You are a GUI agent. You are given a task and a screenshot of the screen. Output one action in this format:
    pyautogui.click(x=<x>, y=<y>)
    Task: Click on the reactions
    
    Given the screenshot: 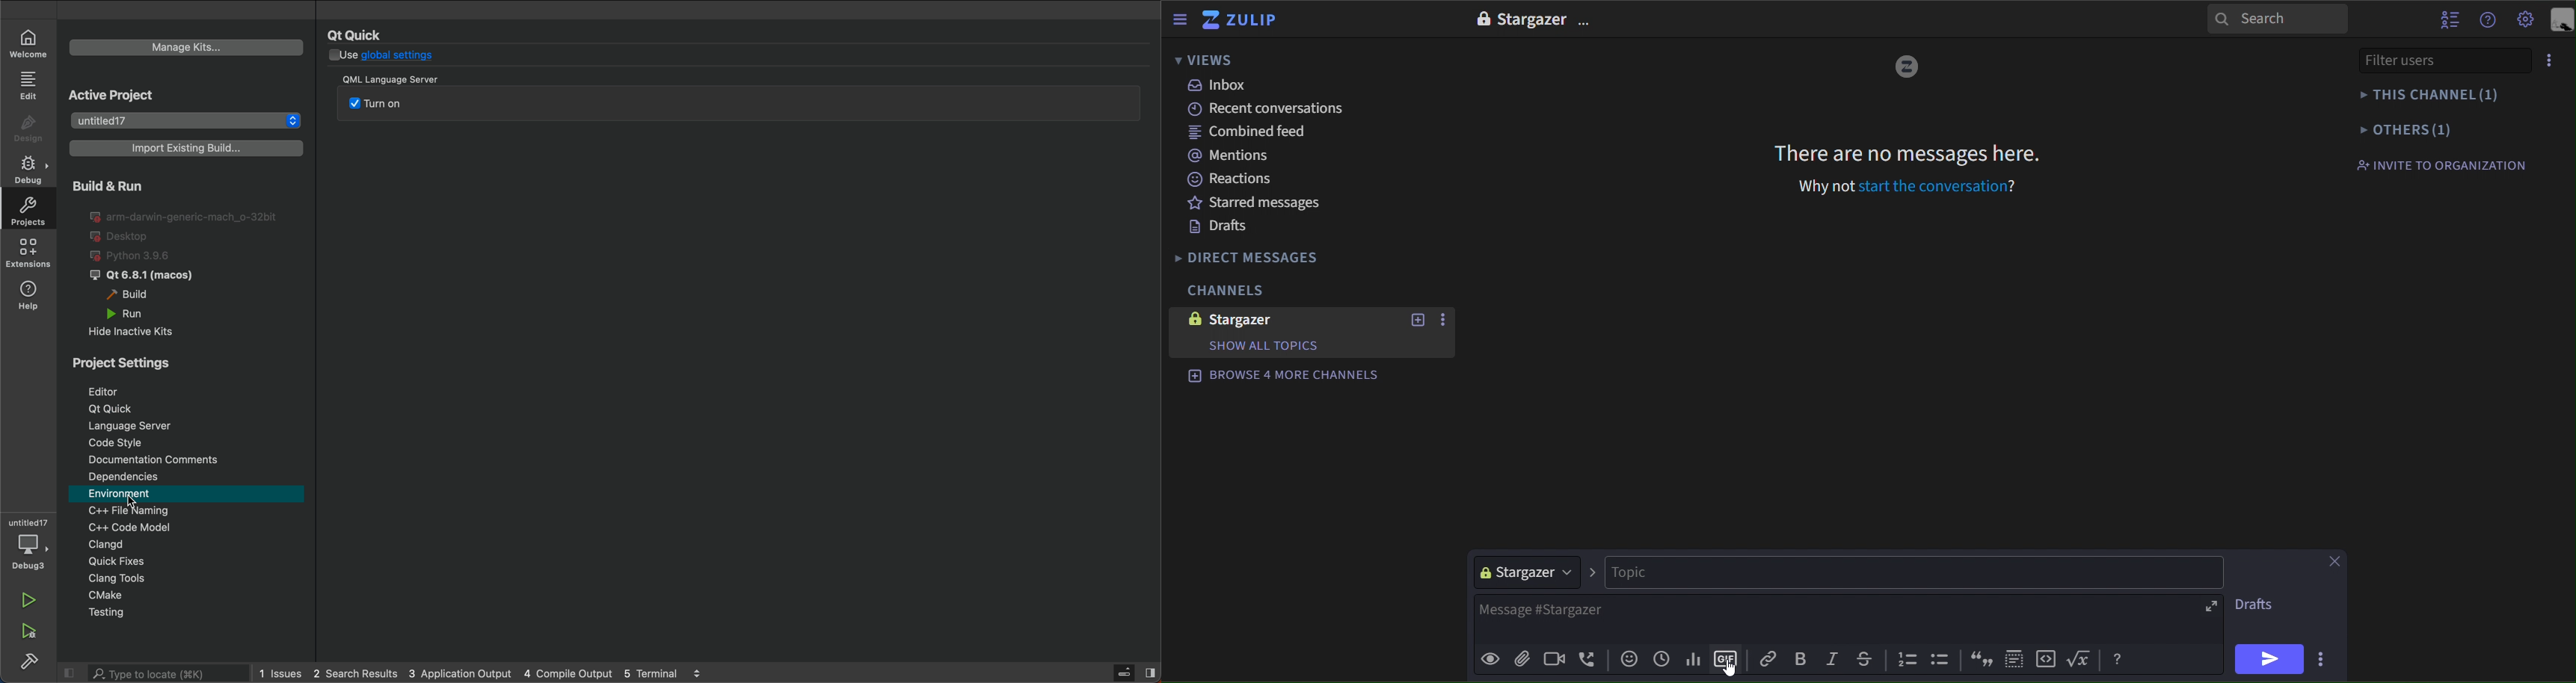 What is the action you would take?
    pyautogui.click(x=1241, y=179)
    